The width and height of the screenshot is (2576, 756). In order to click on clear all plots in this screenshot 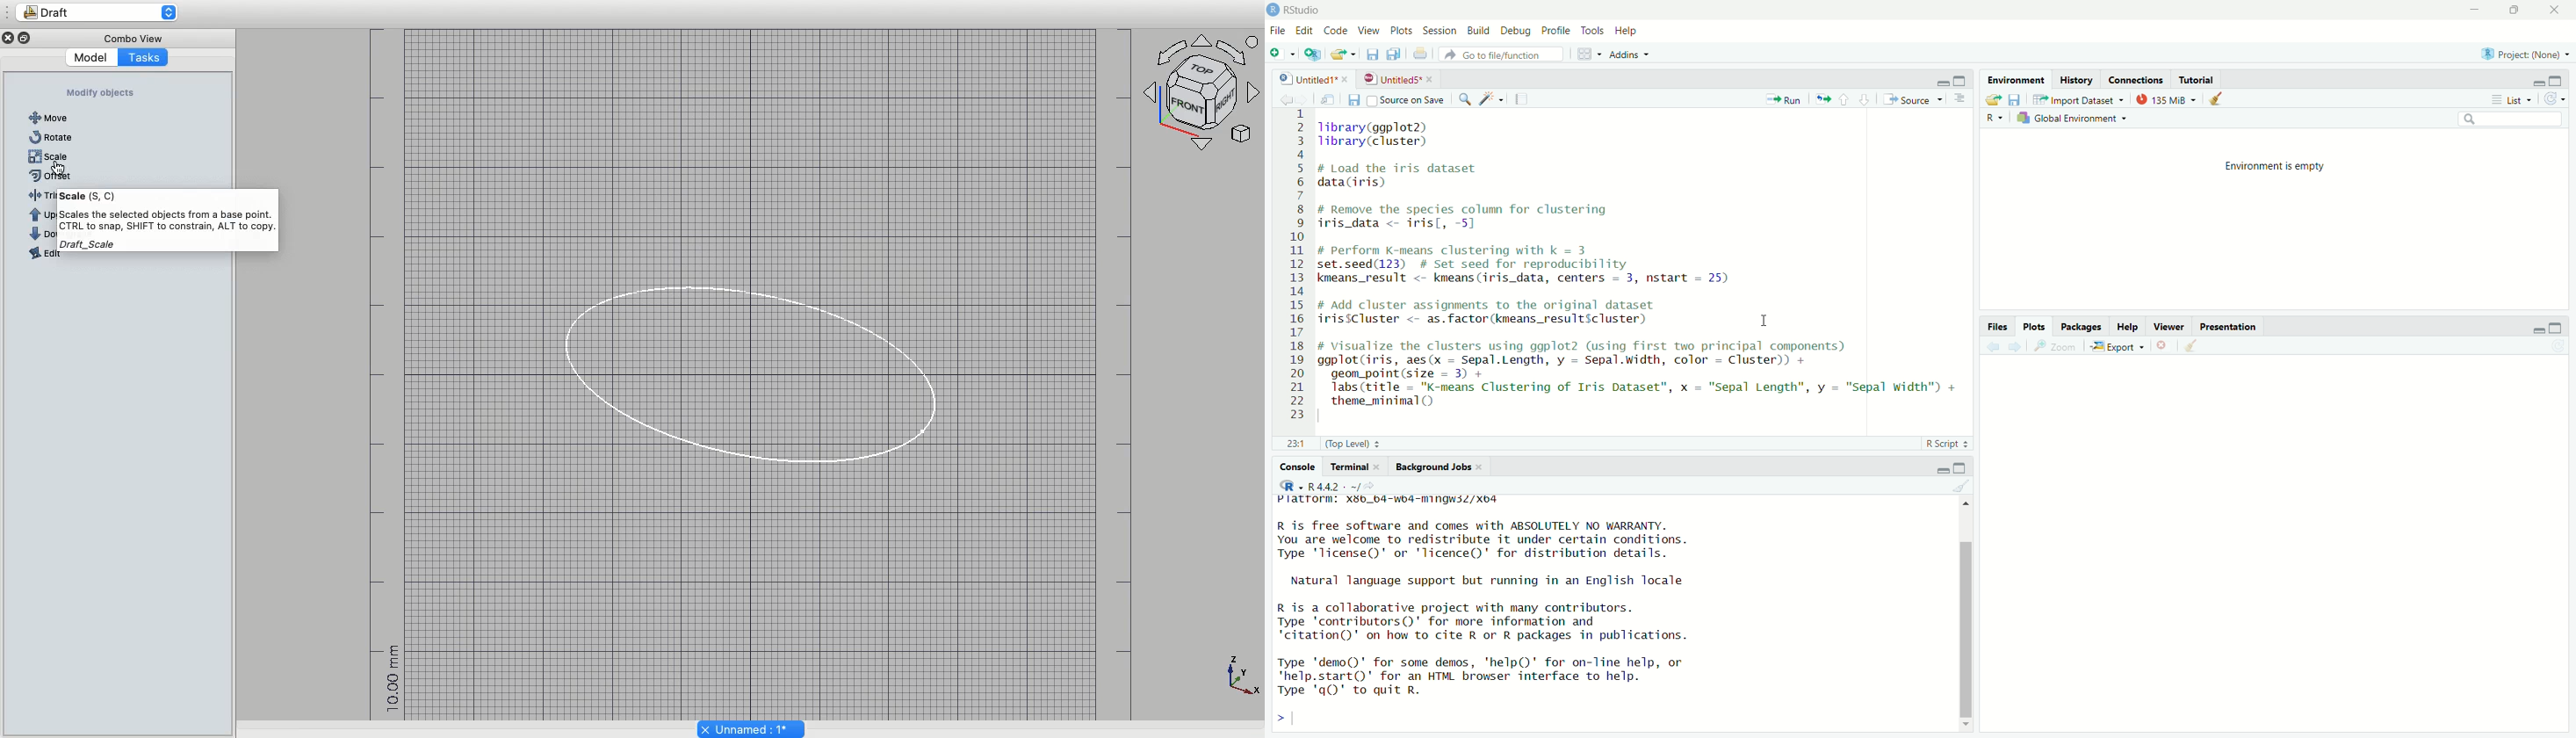, I will do `click(2190, 347)`.